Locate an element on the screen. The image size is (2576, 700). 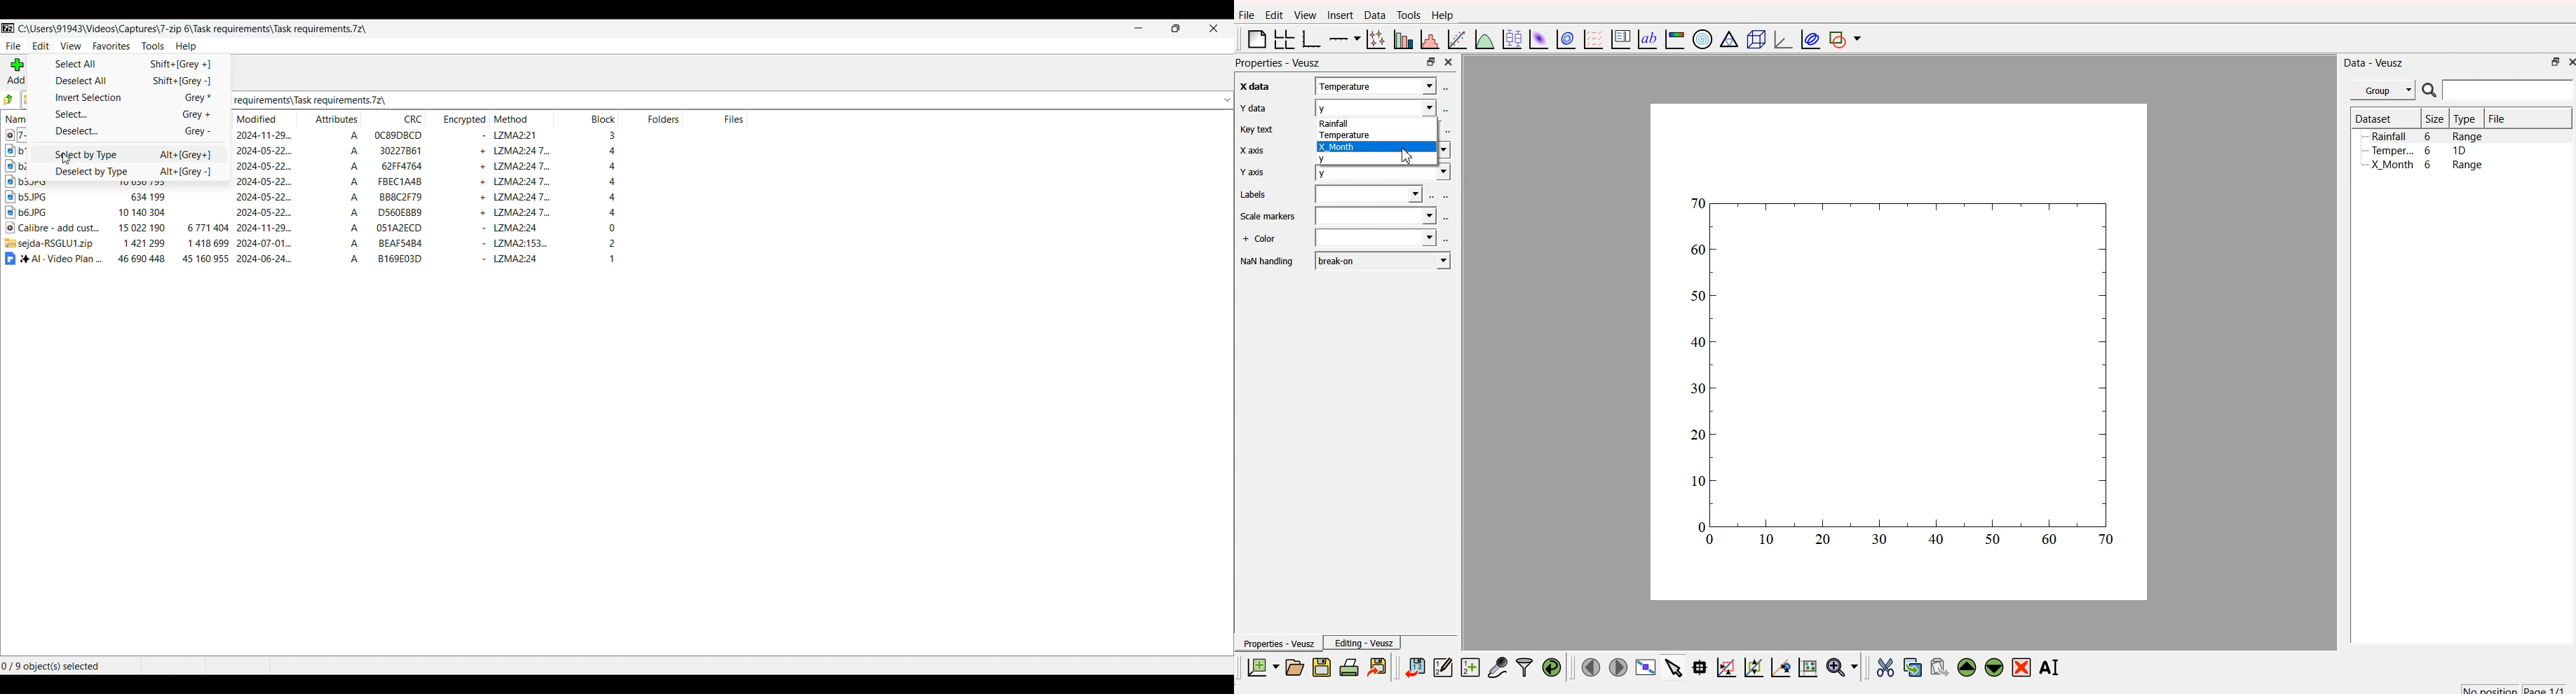
Rainfall Temperature X Month x is located at coordinates (1386, 140).